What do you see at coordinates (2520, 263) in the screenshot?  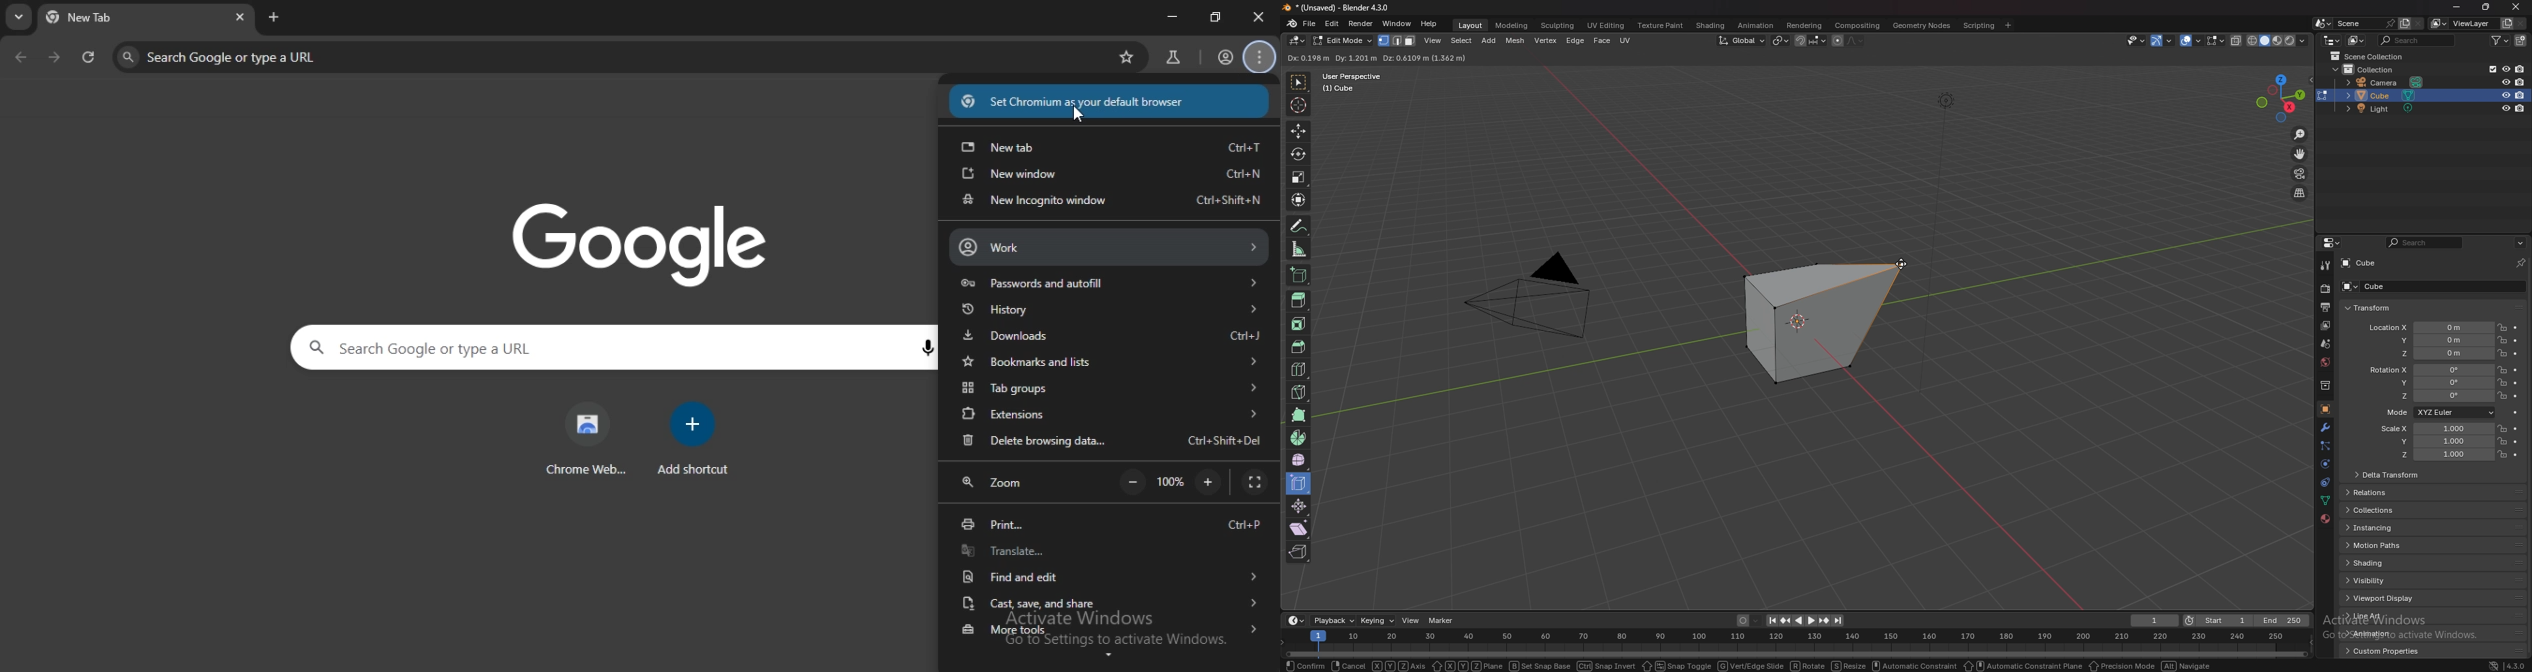 I see `pin` at bounding box center [2520, 263].